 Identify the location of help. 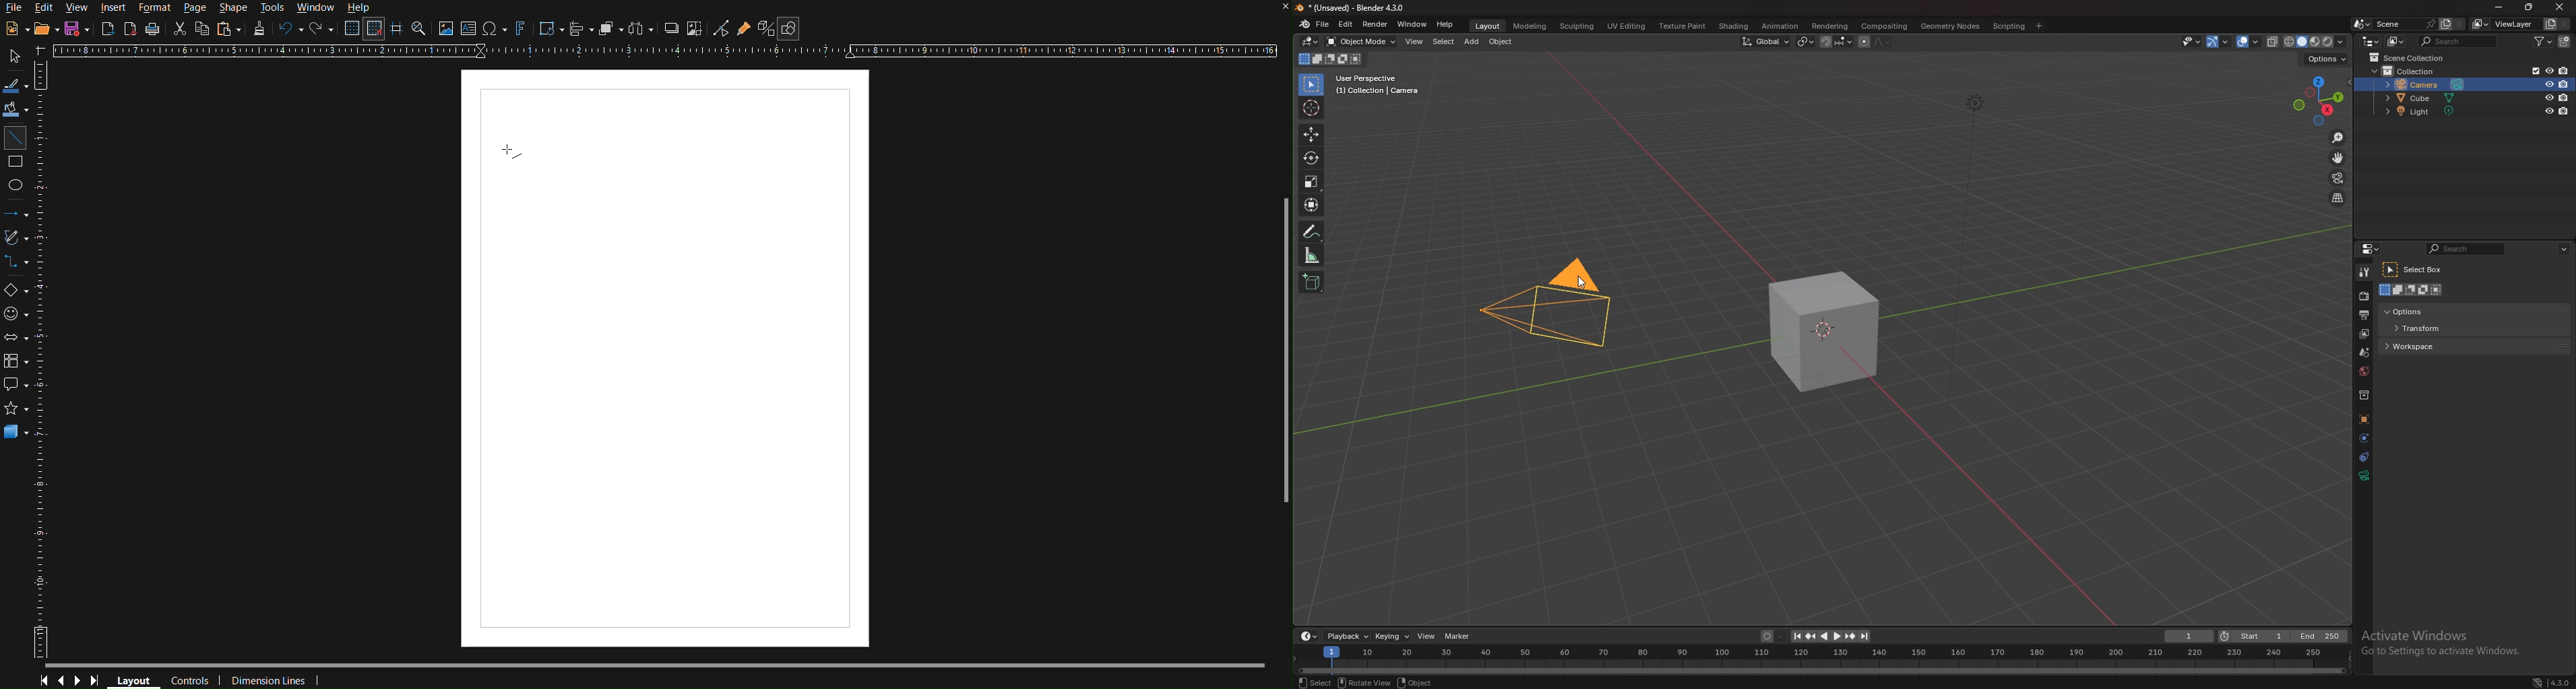
(1445, 25).